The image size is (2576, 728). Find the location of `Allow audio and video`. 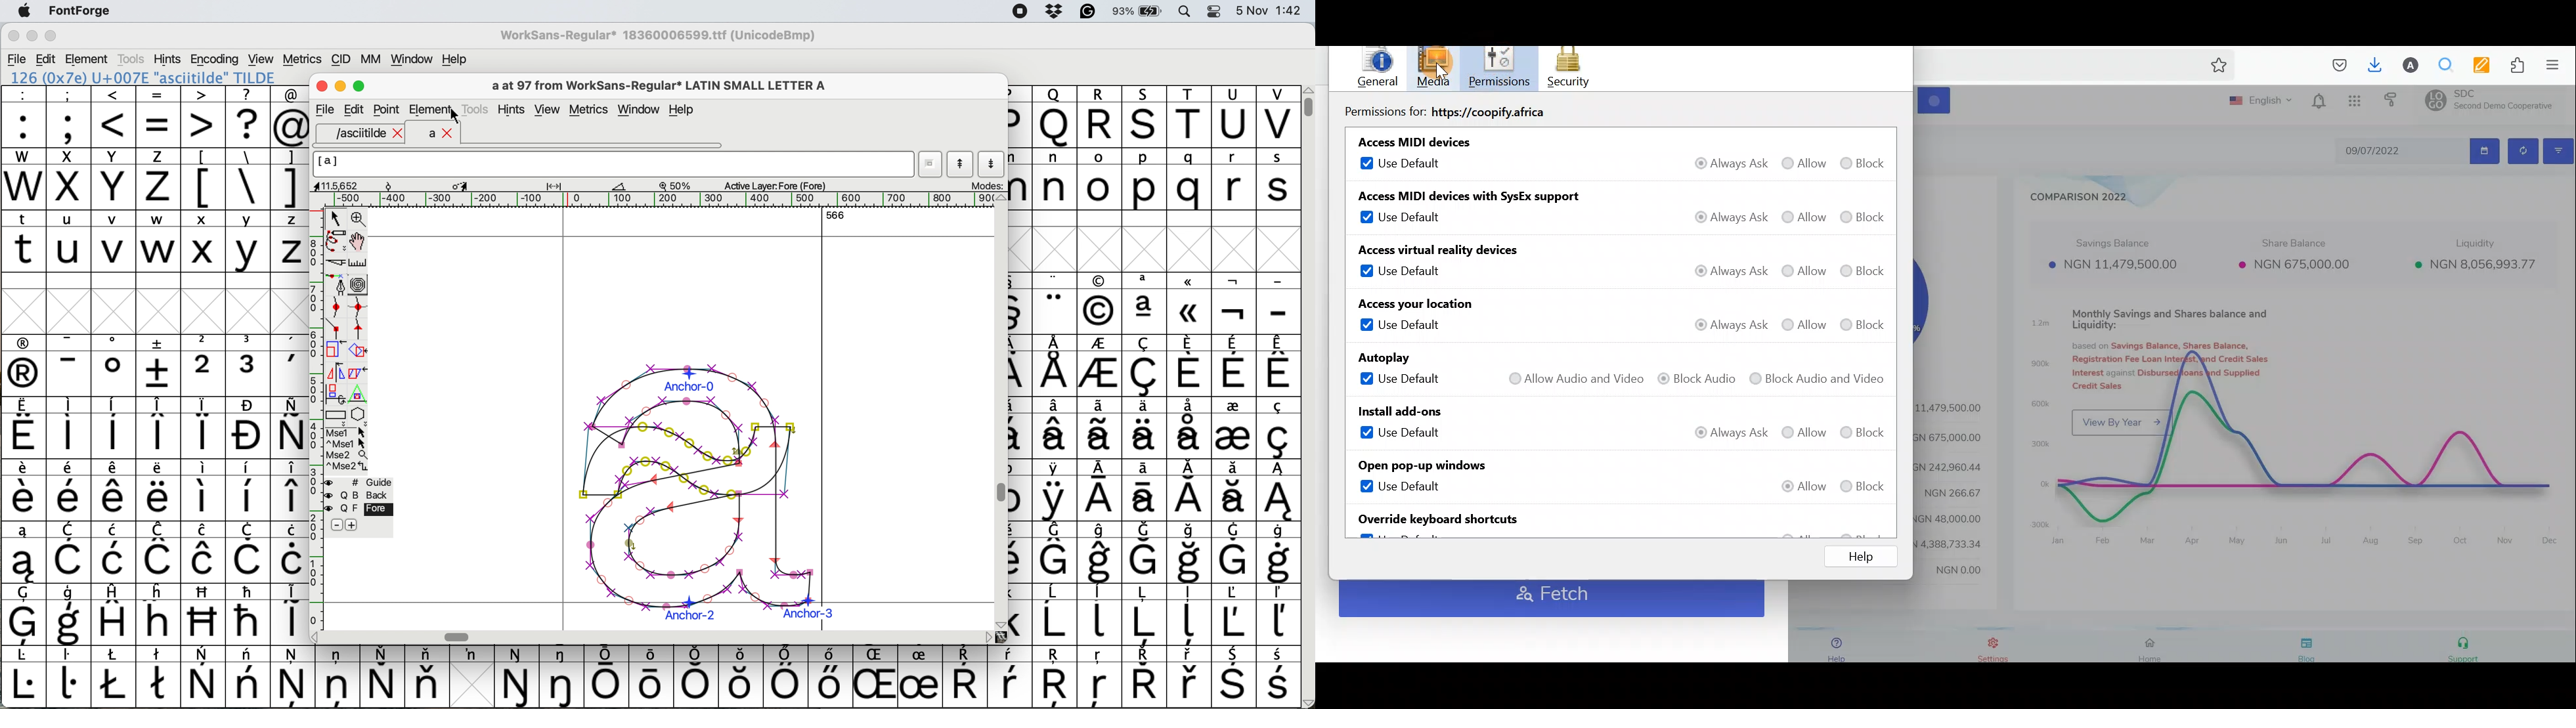

Allow audio and video is located at coordinates (1574, 380).